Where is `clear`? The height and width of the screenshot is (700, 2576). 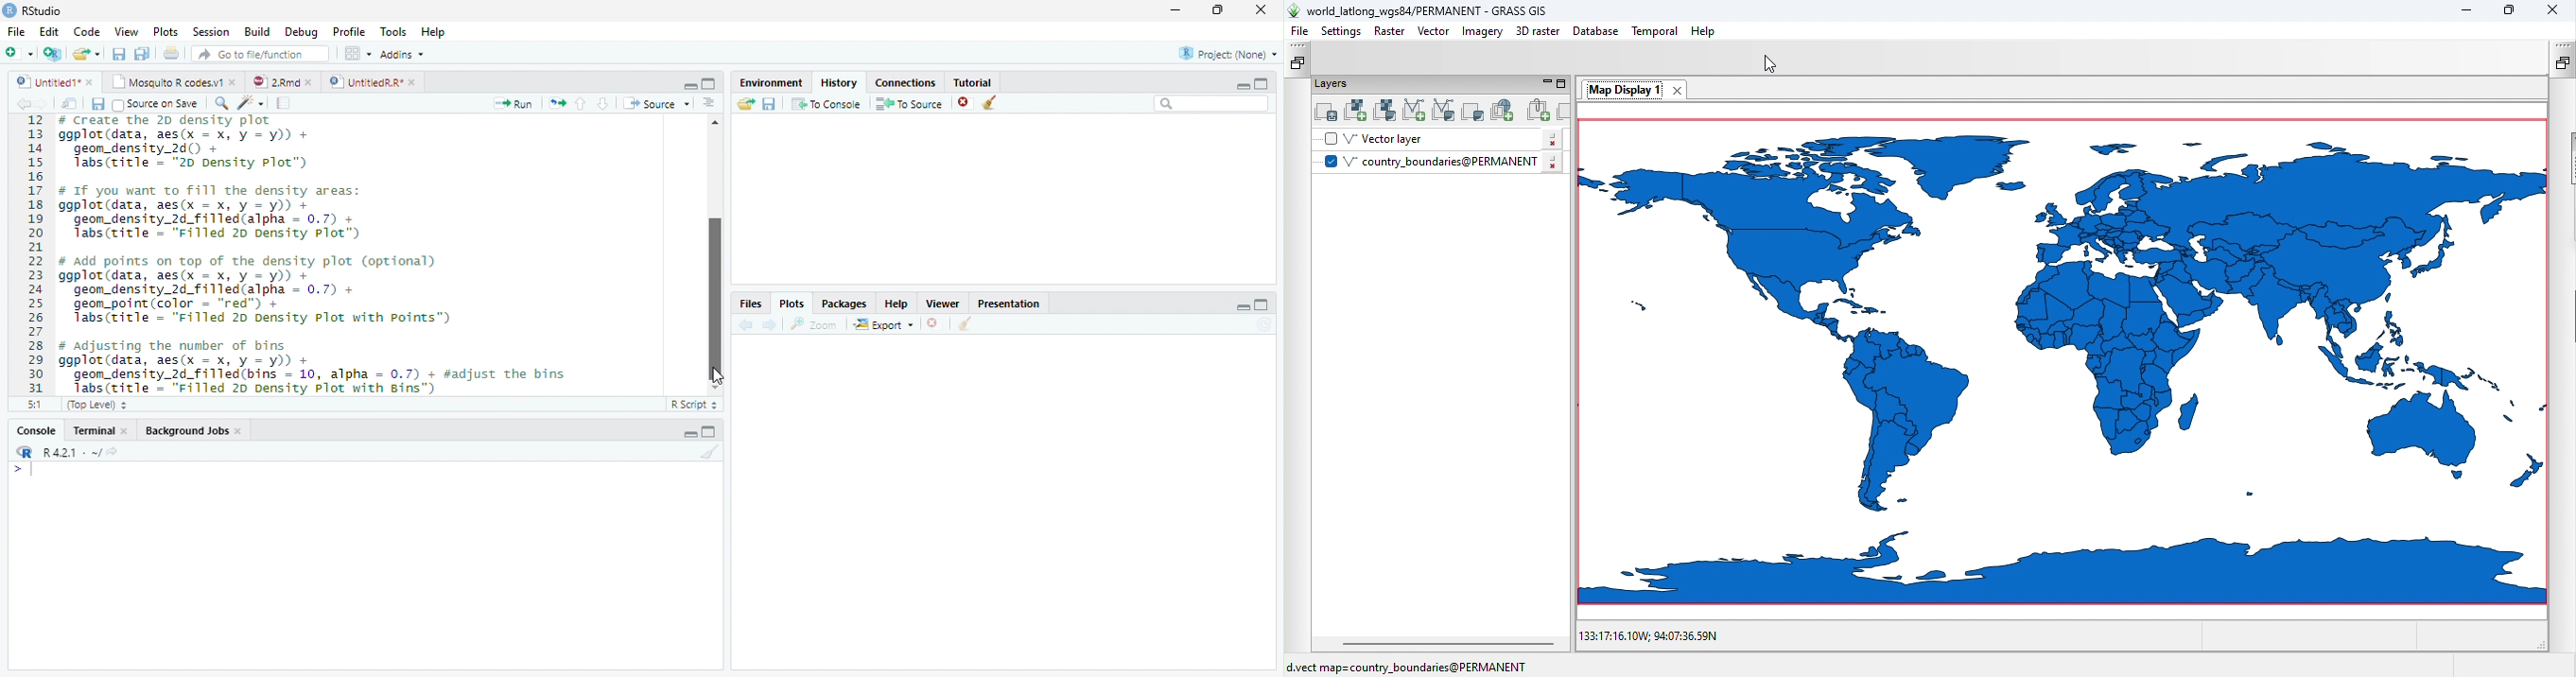
clear is located at coordinates (990, 103).